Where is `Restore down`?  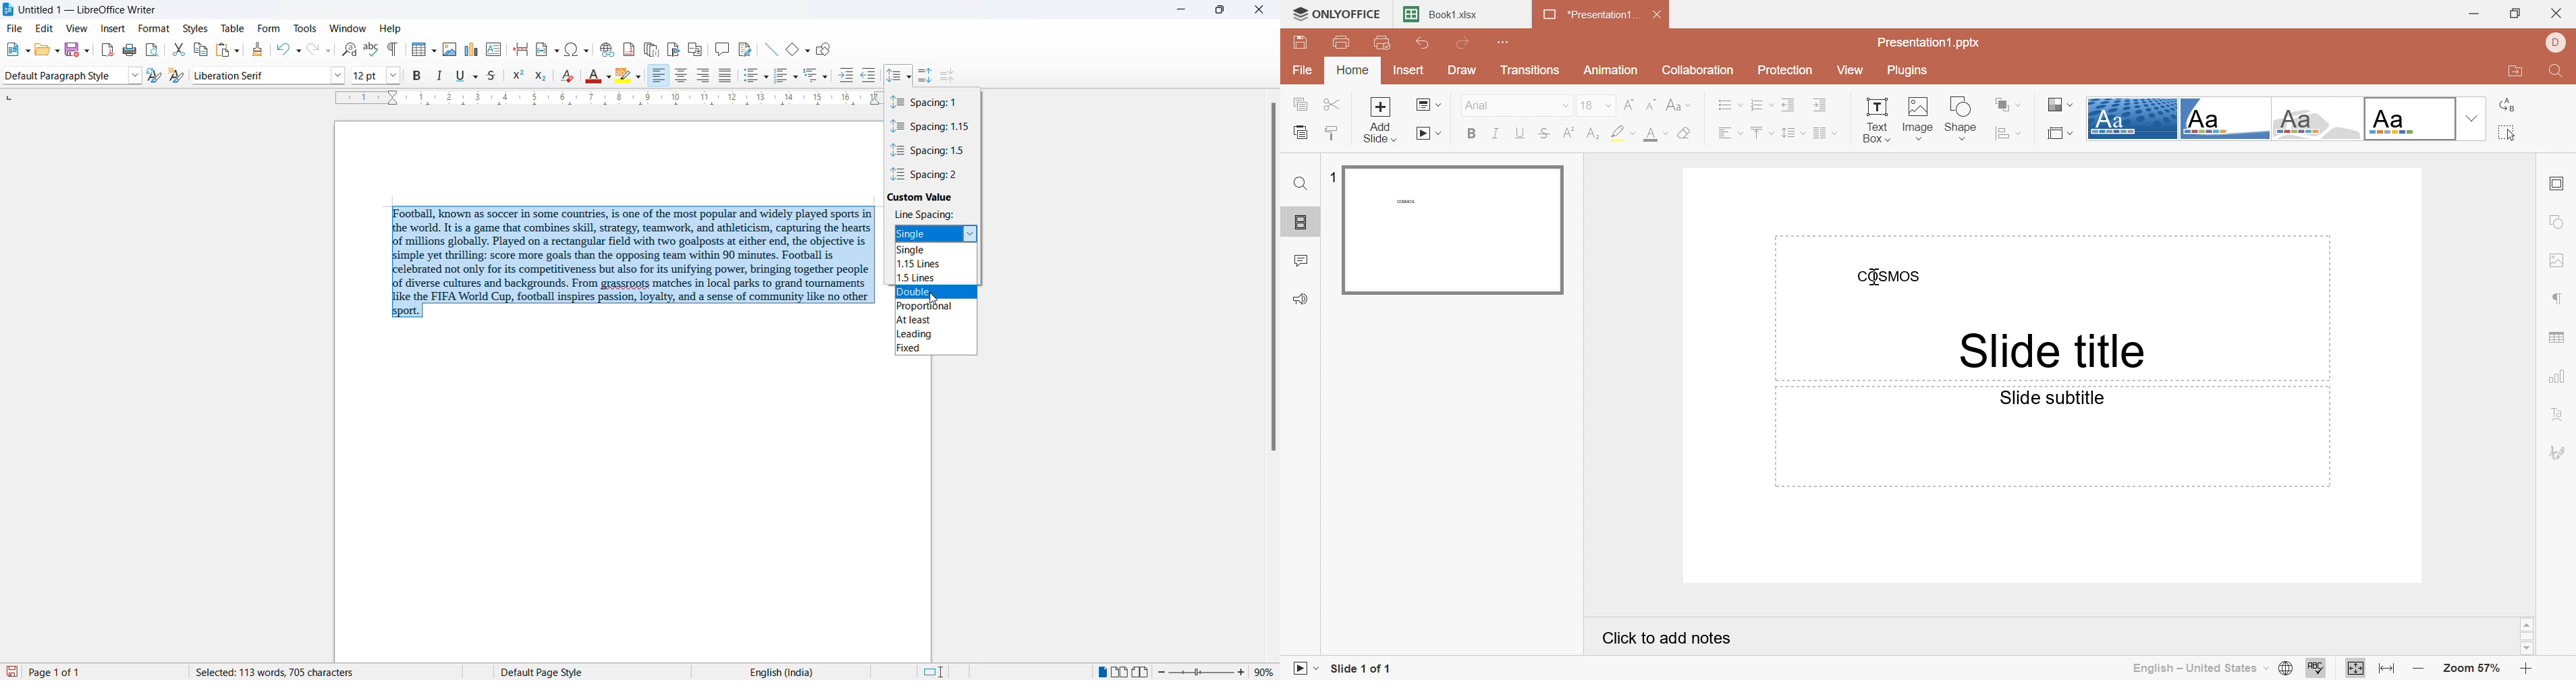 Restore down is located at coordinates (2519, 13).